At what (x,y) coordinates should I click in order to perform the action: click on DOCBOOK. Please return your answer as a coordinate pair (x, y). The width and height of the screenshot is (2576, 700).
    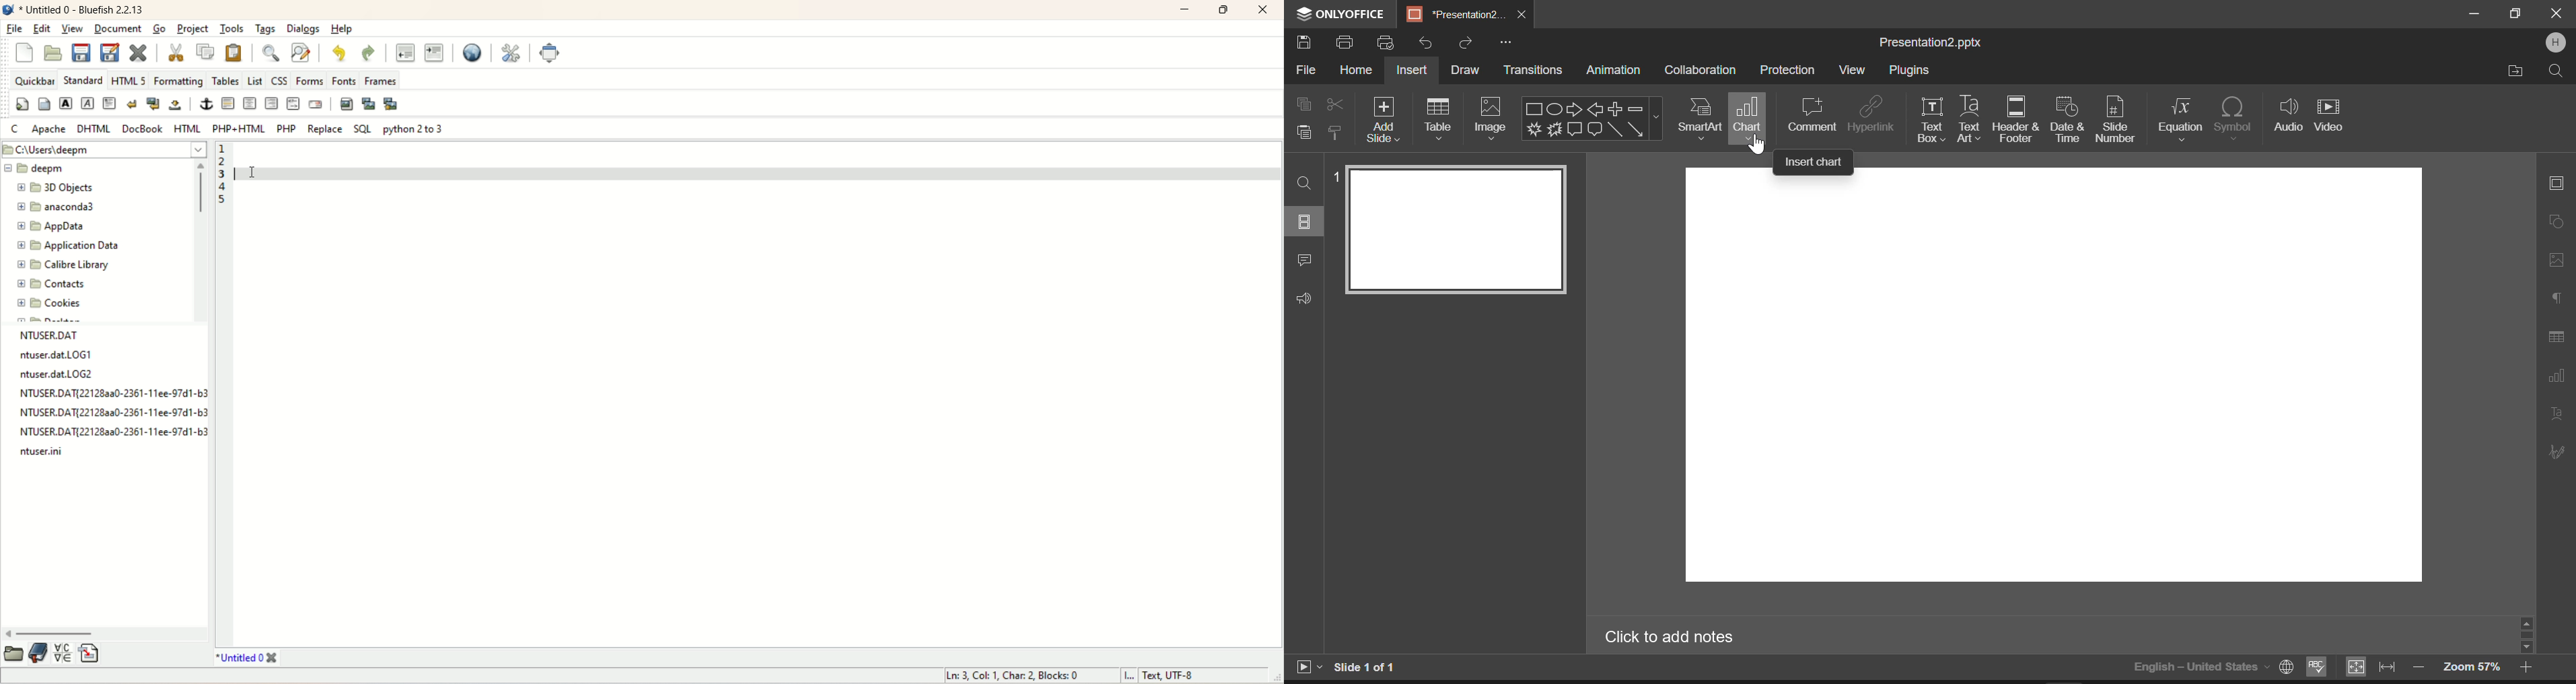
    Looking at the image, I should click on (143, 128).